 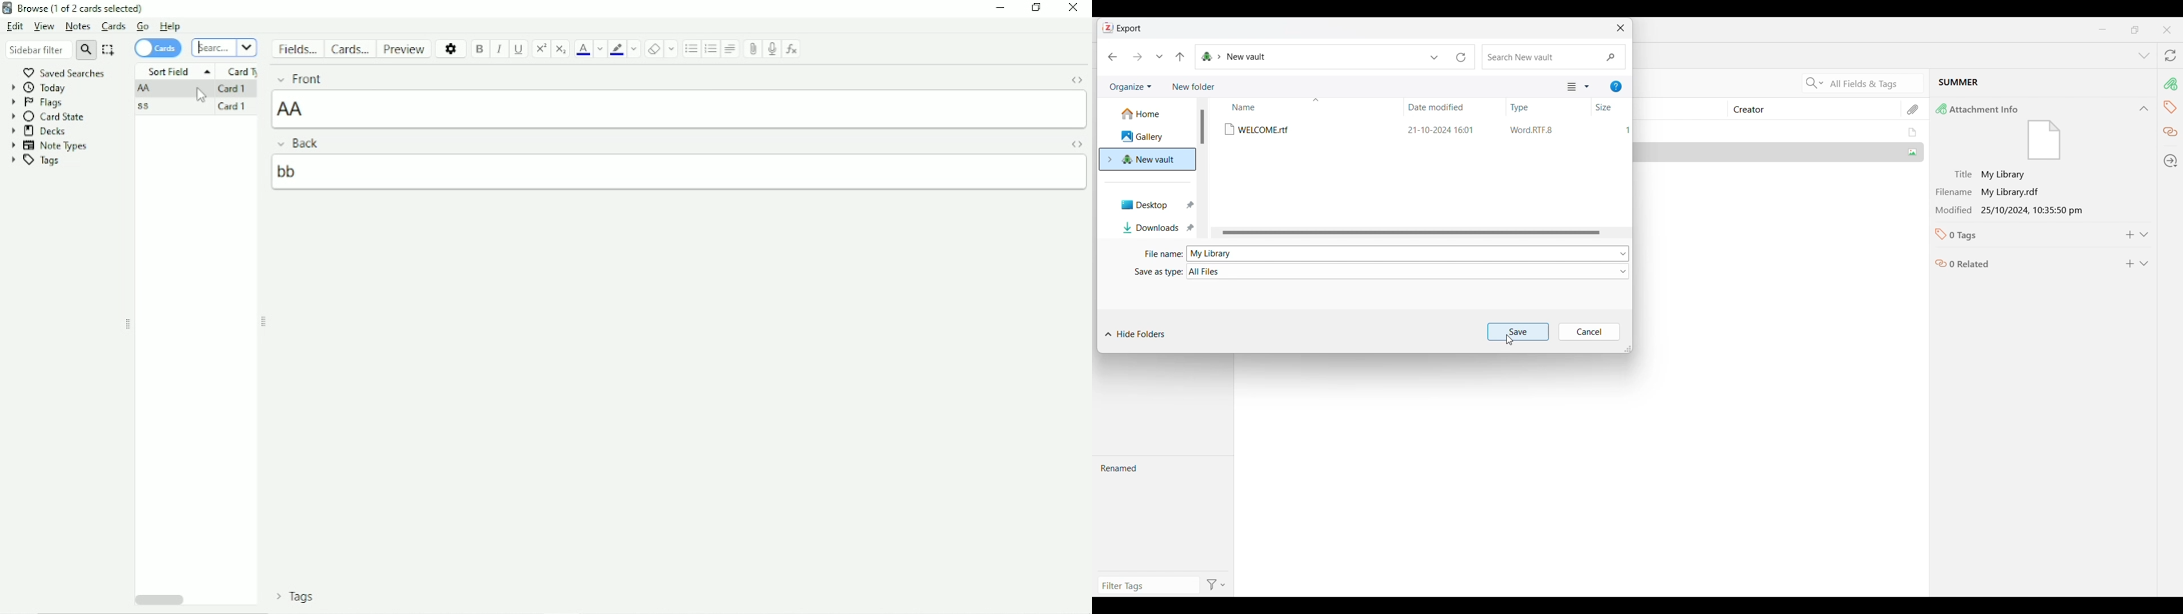 I want to click on Search, so click(x=226, y=47).